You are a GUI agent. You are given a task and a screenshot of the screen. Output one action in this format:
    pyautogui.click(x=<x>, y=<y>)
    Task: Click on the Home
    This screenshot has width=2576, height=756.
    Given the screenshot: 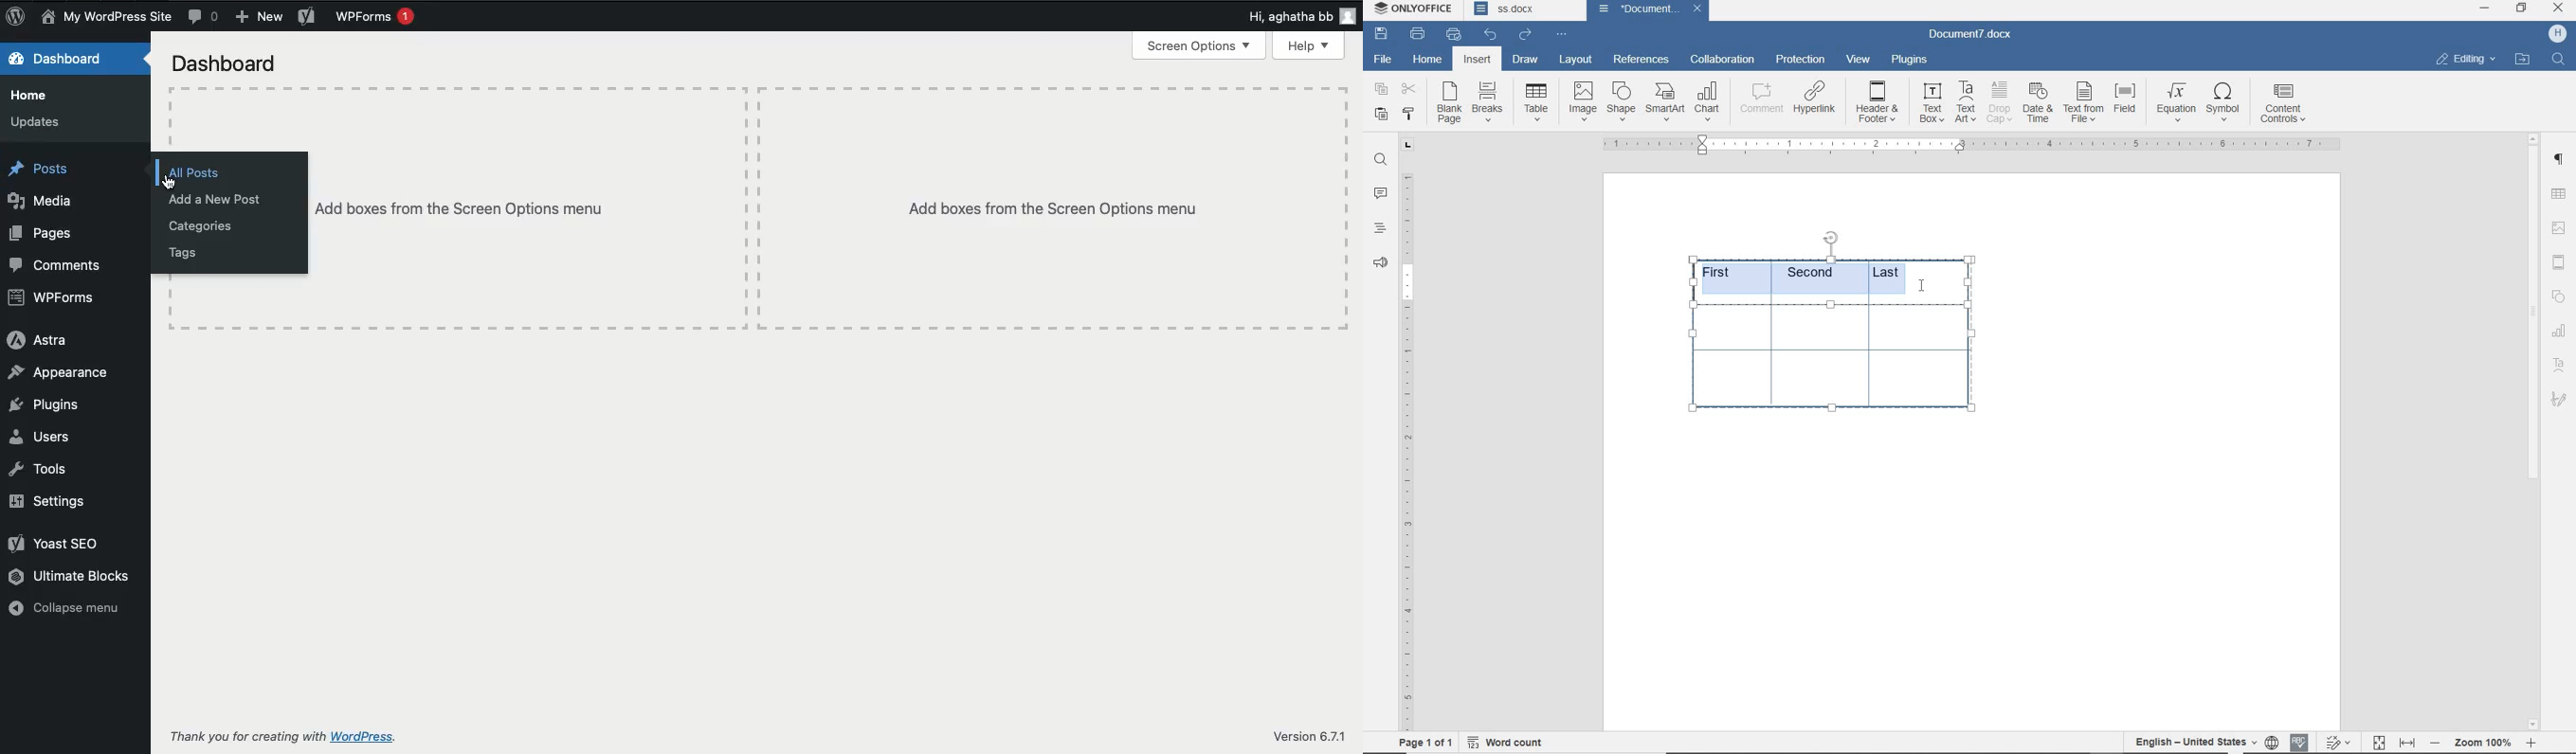 What is the action you would take?
    pyautogui.click(x=30, y=97)
    